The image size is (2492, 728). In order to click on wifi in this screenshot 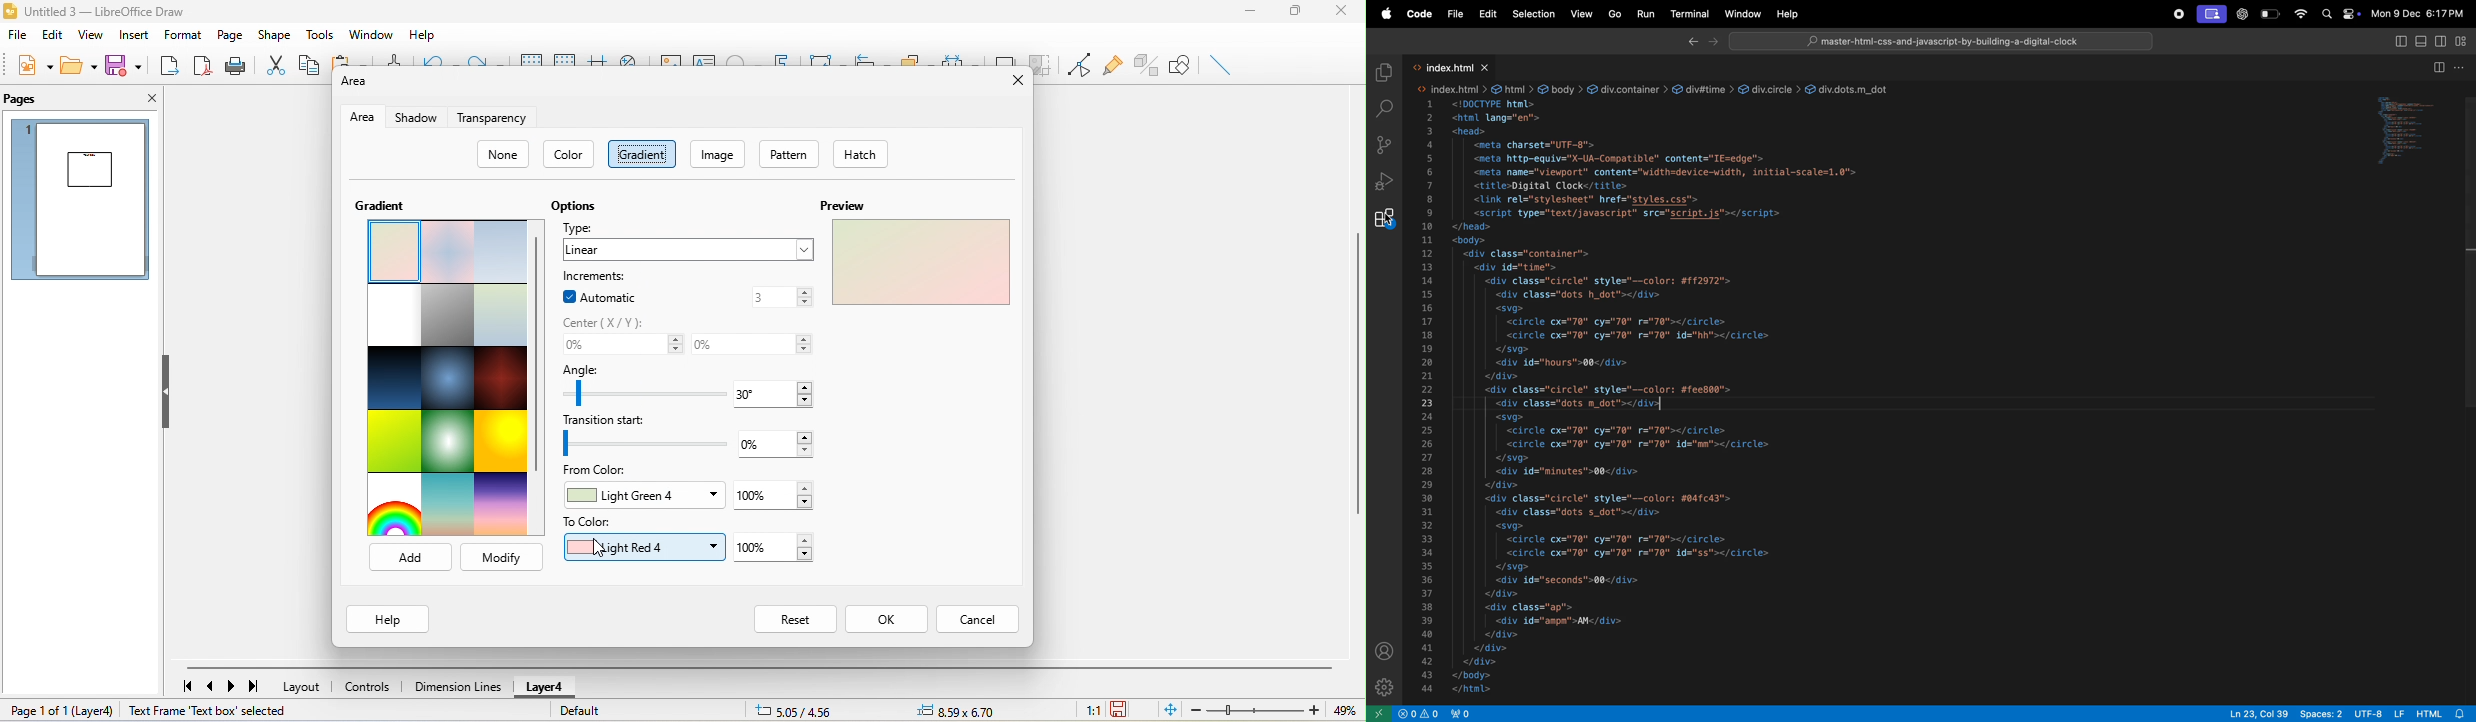, I will do `click(2299, 14)`.